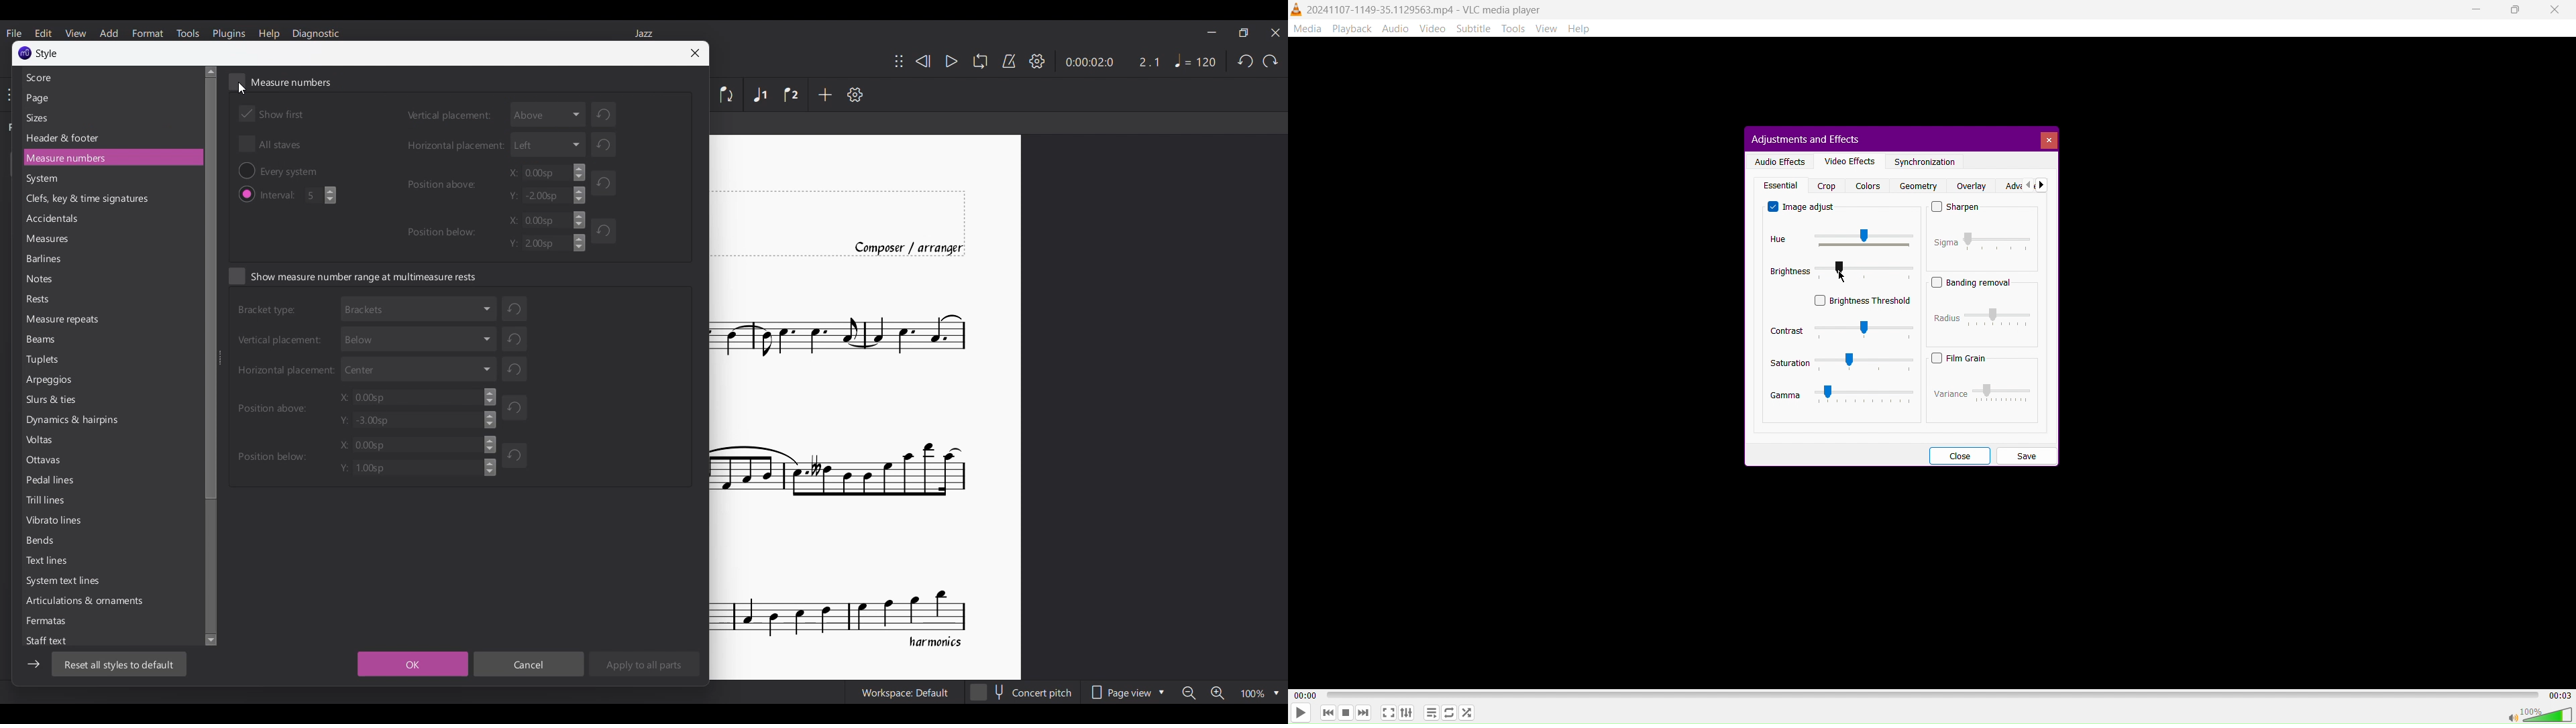 The width and height of the screenshot is (2576, 728). I want to click on Y, so click(548, 195).